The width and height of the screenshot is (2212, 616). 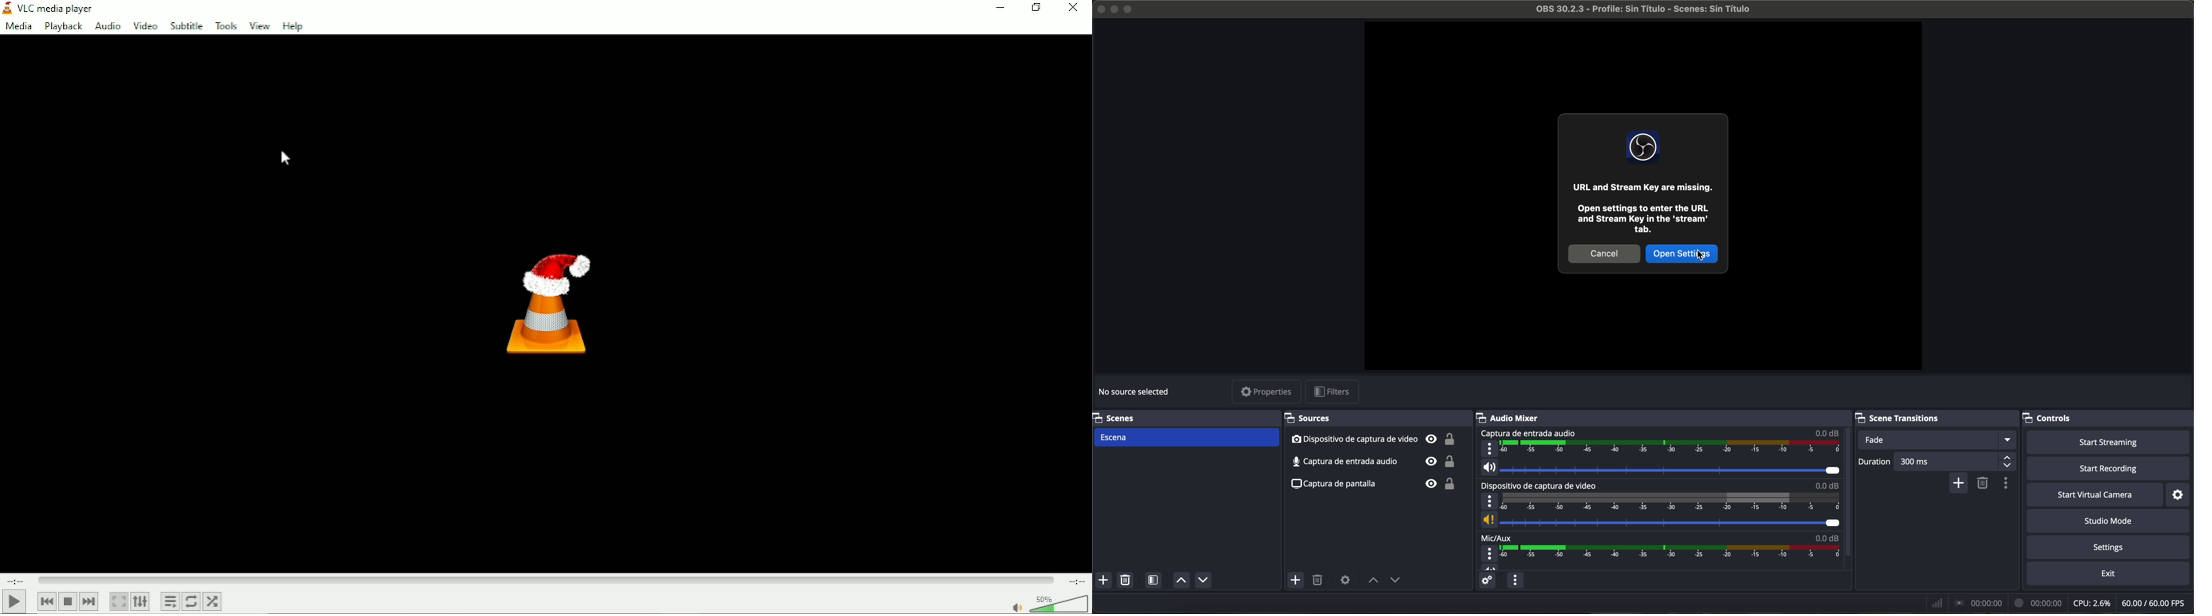 What do you see at coordinates (1375, 461) in the screenshot?
I see `audio input capture` at bounding box center [1375, 461].